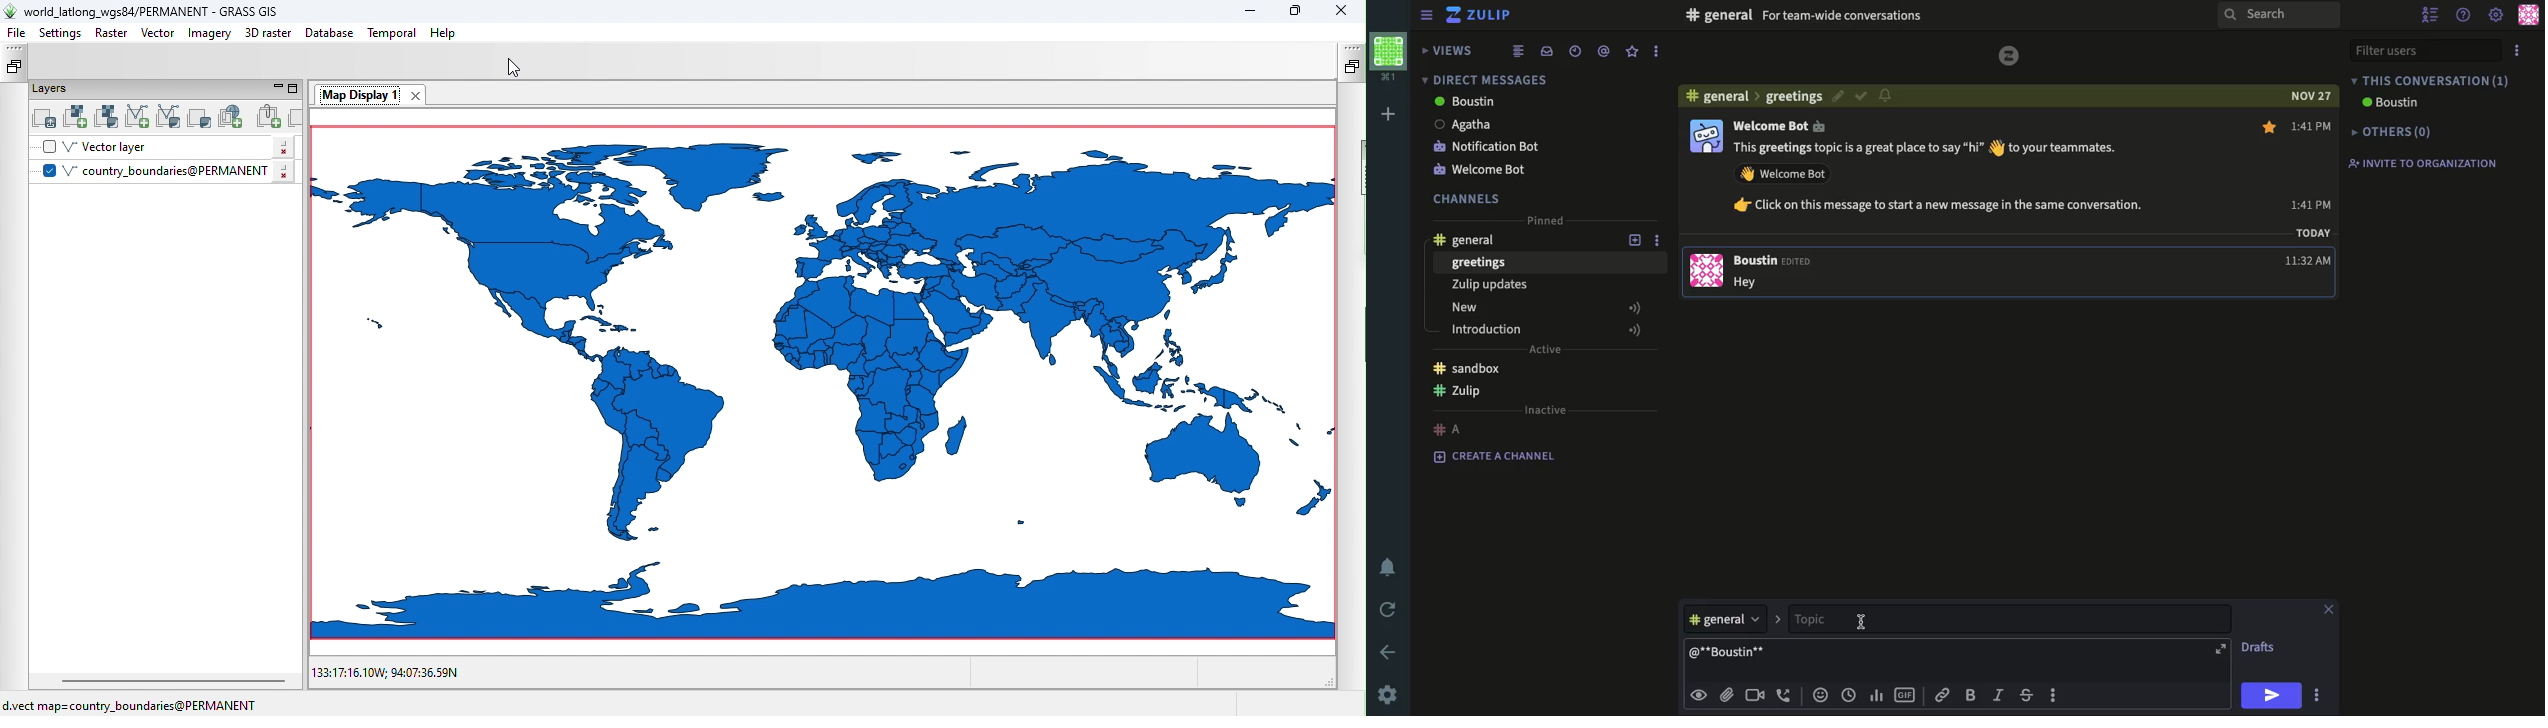 This screenshot has width=2548, height=728. I want to click on edit, so click(1835, 96).